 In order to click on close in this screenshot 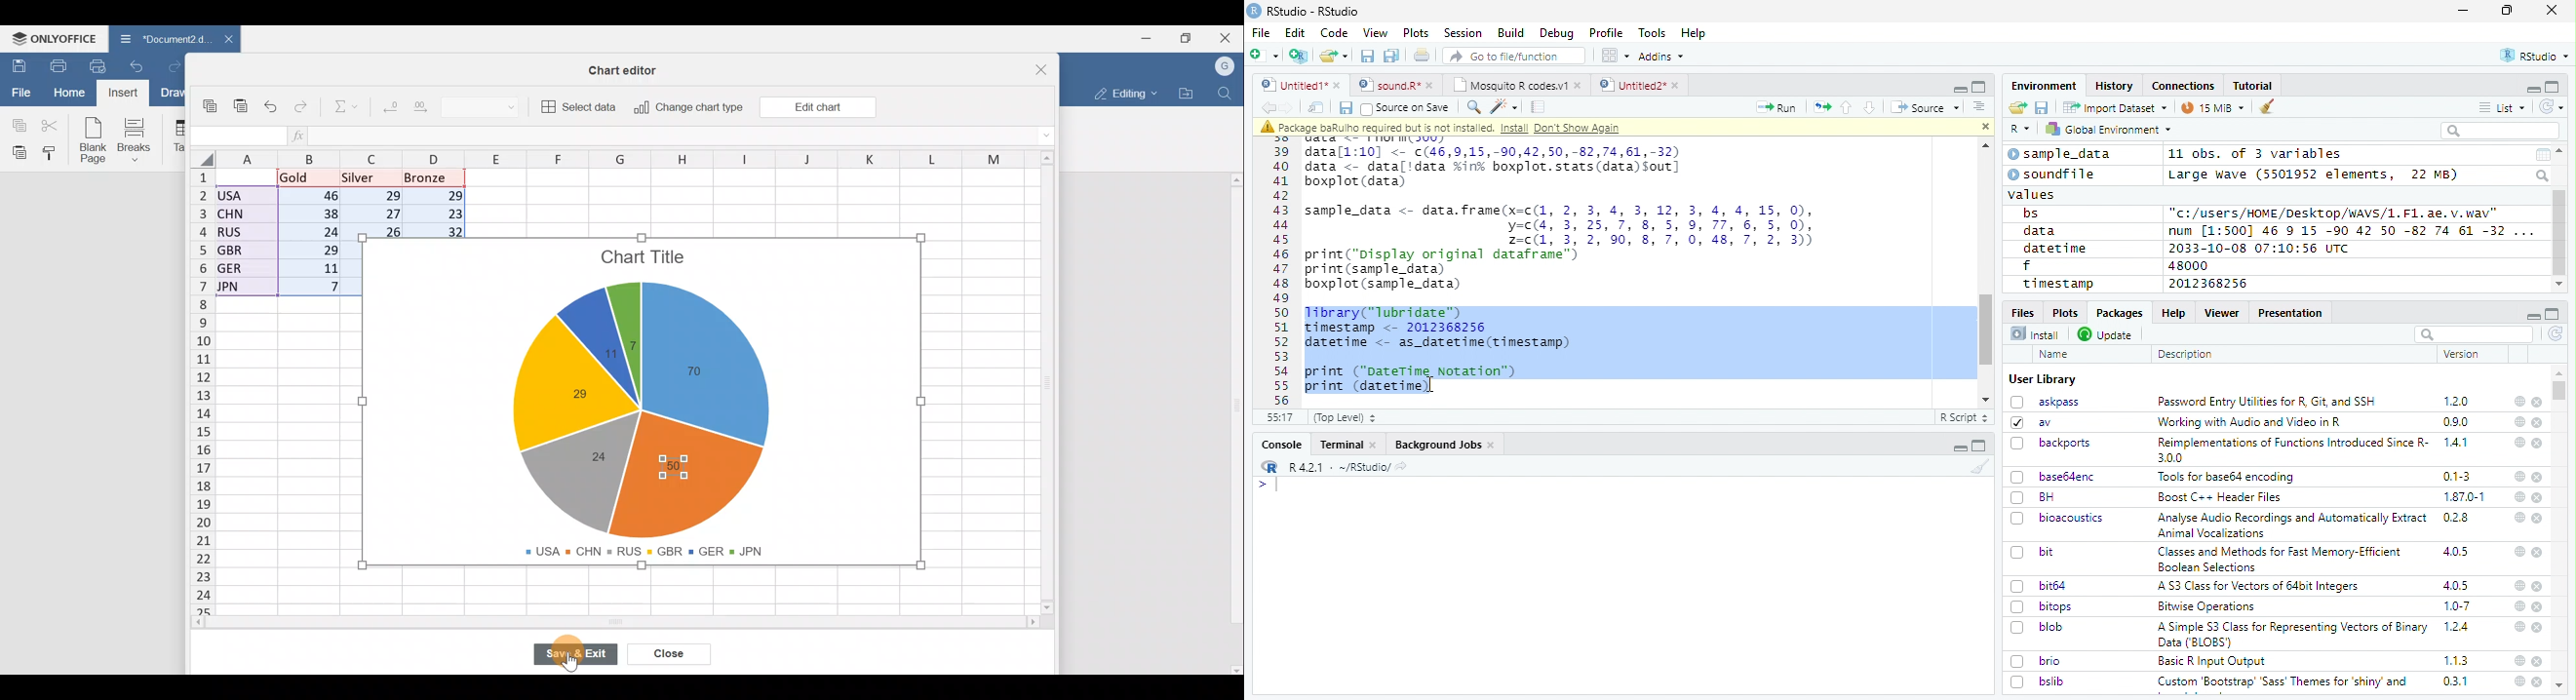, I will do `click(2538, 552)`.